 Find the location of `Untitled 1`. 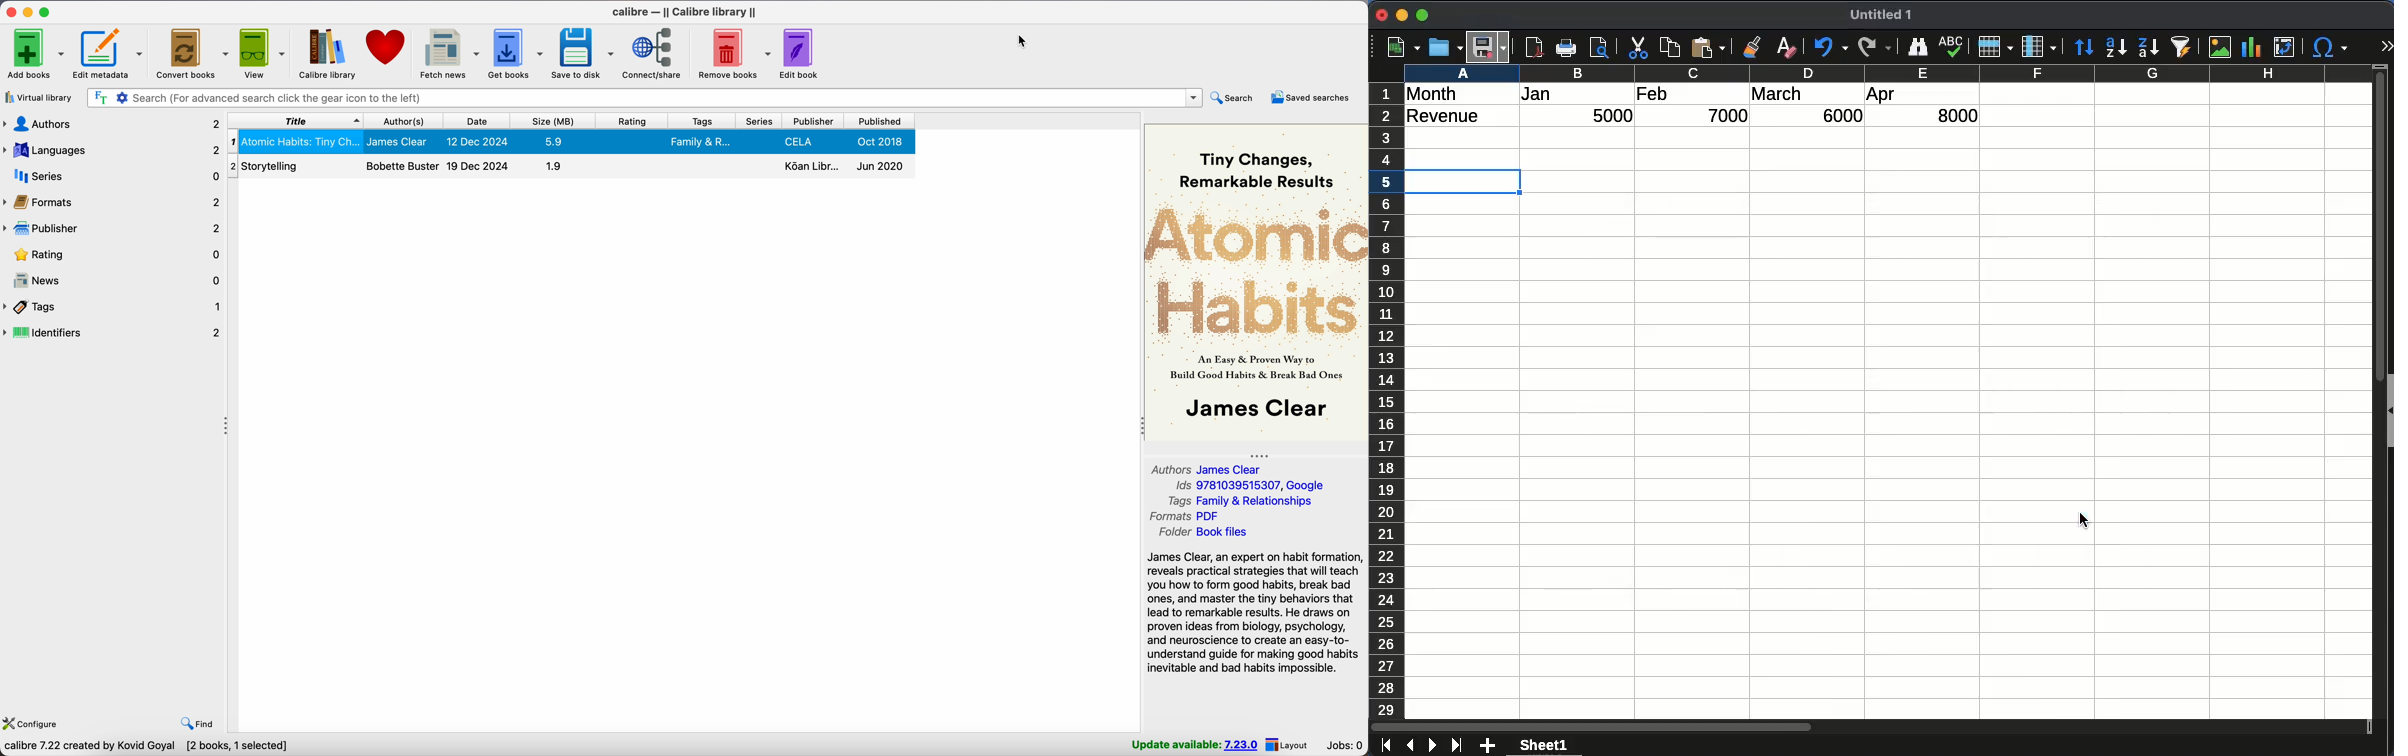

Untitled 1 is located at coordinates (1885, 15).